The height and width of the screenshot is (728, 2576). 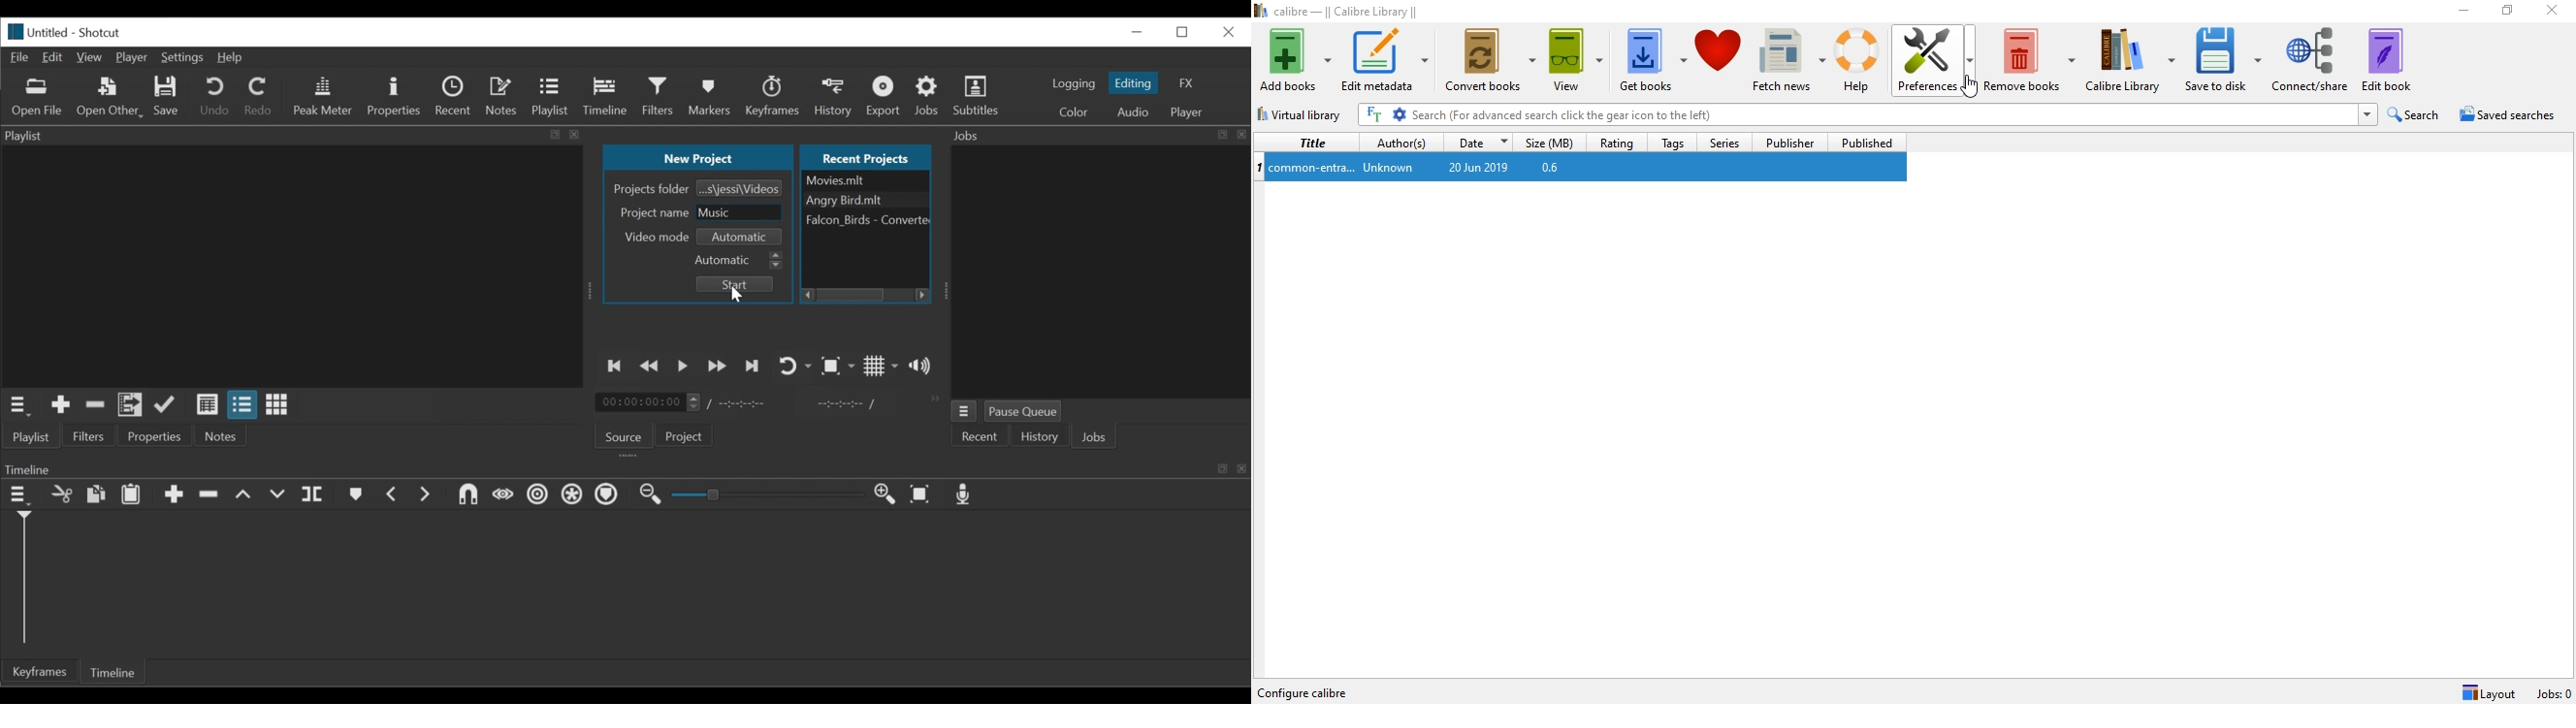 I want to click on Recent, so click(x=454, y=94).